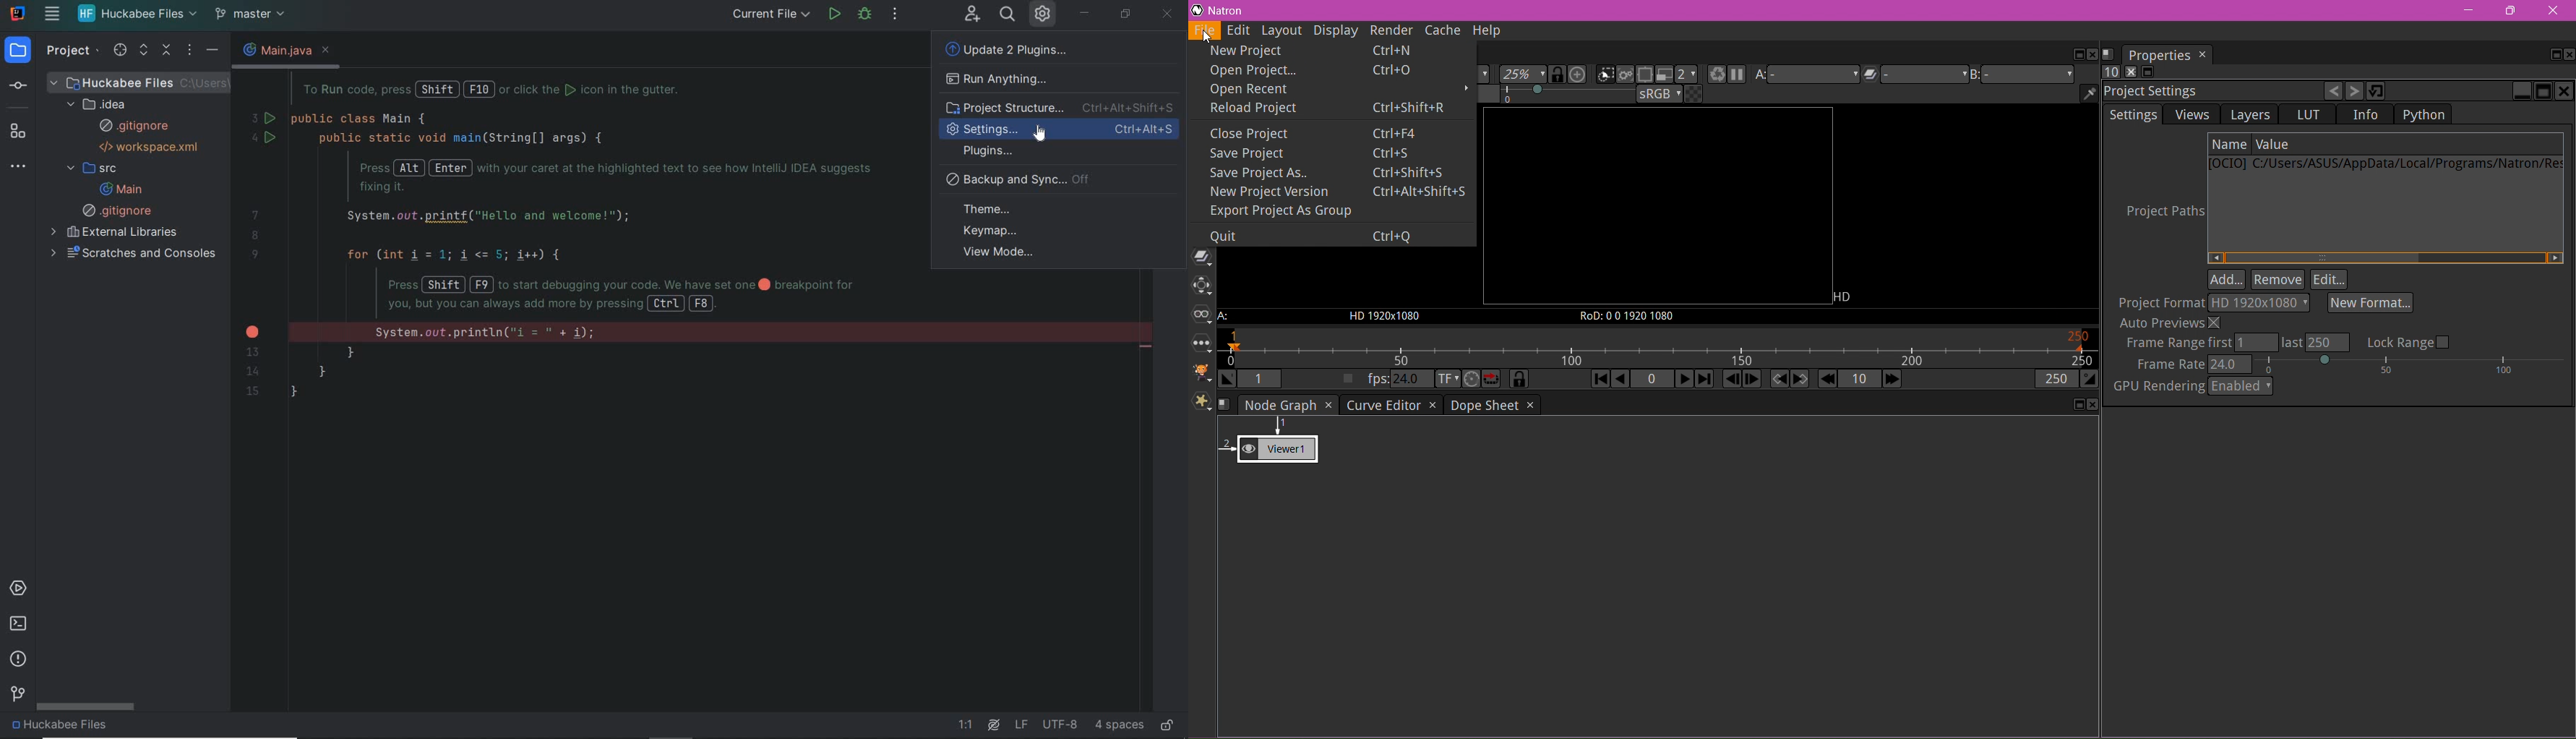  I want to click on code with me, so click(972, 16).